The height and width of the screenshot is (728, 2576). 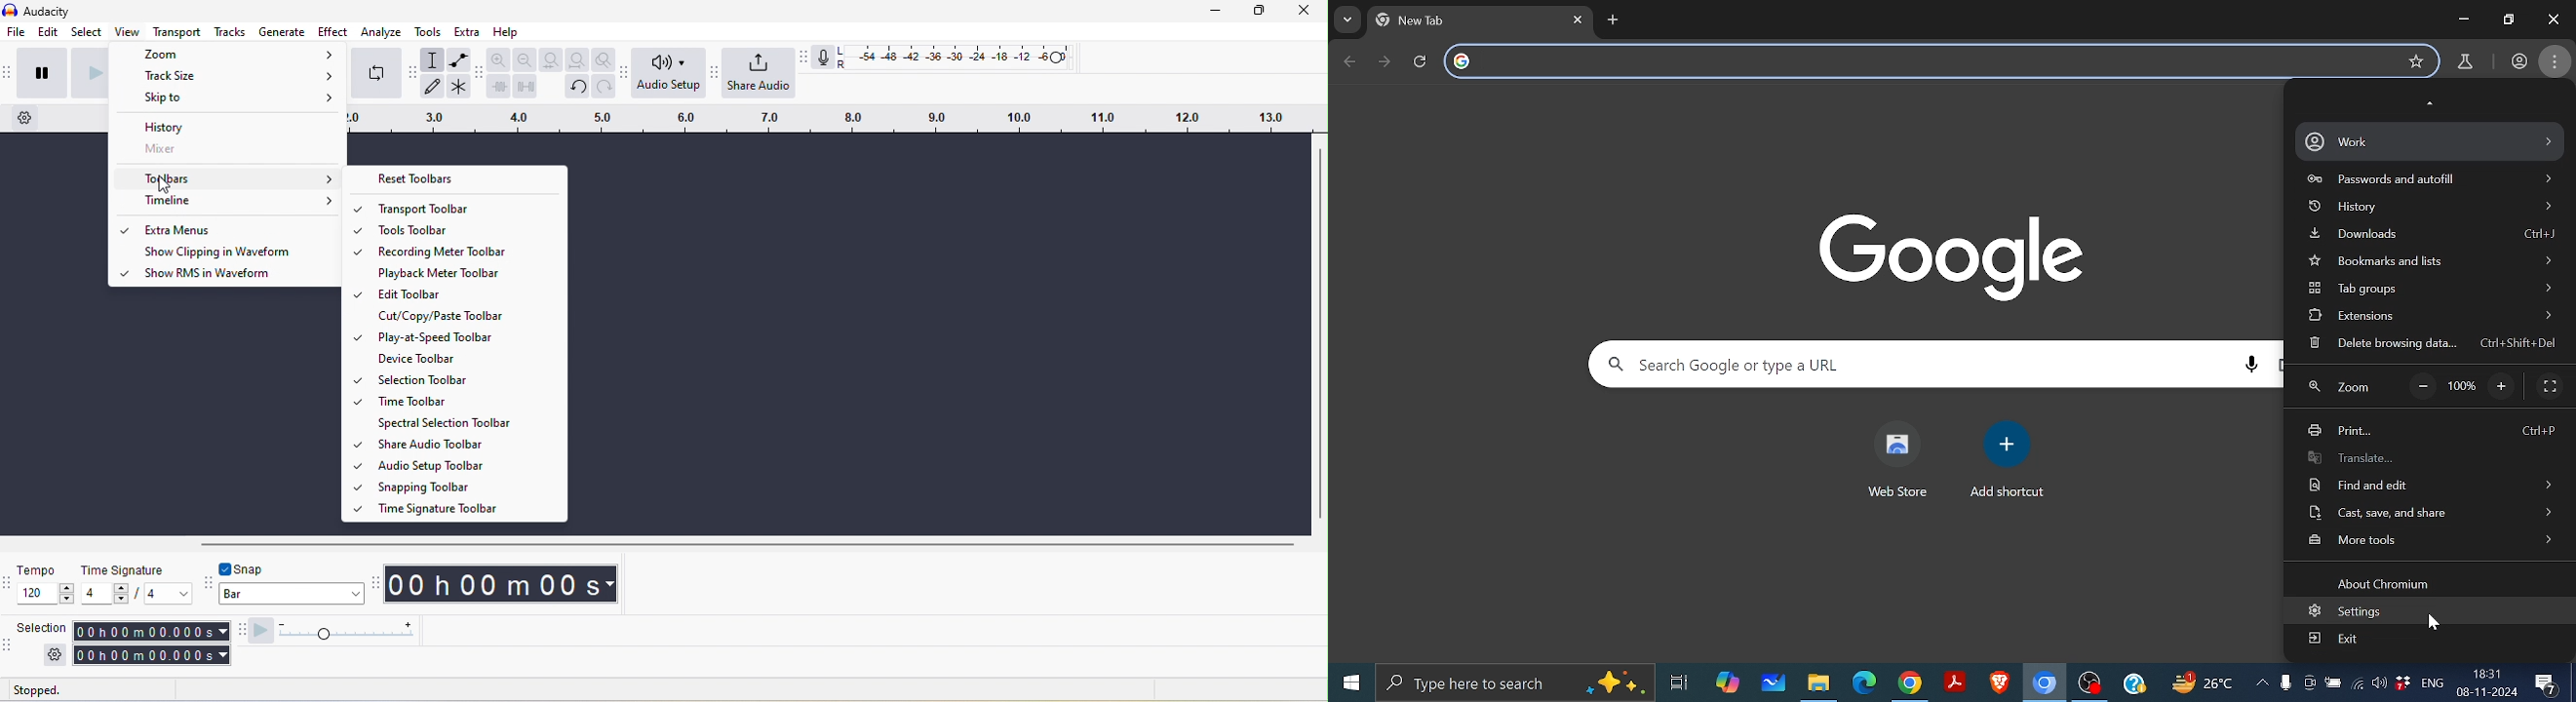 What do you see at coordinates (2379, 583) in the screenshot?
I see `About chromium` at bounding box center [2379, 583].